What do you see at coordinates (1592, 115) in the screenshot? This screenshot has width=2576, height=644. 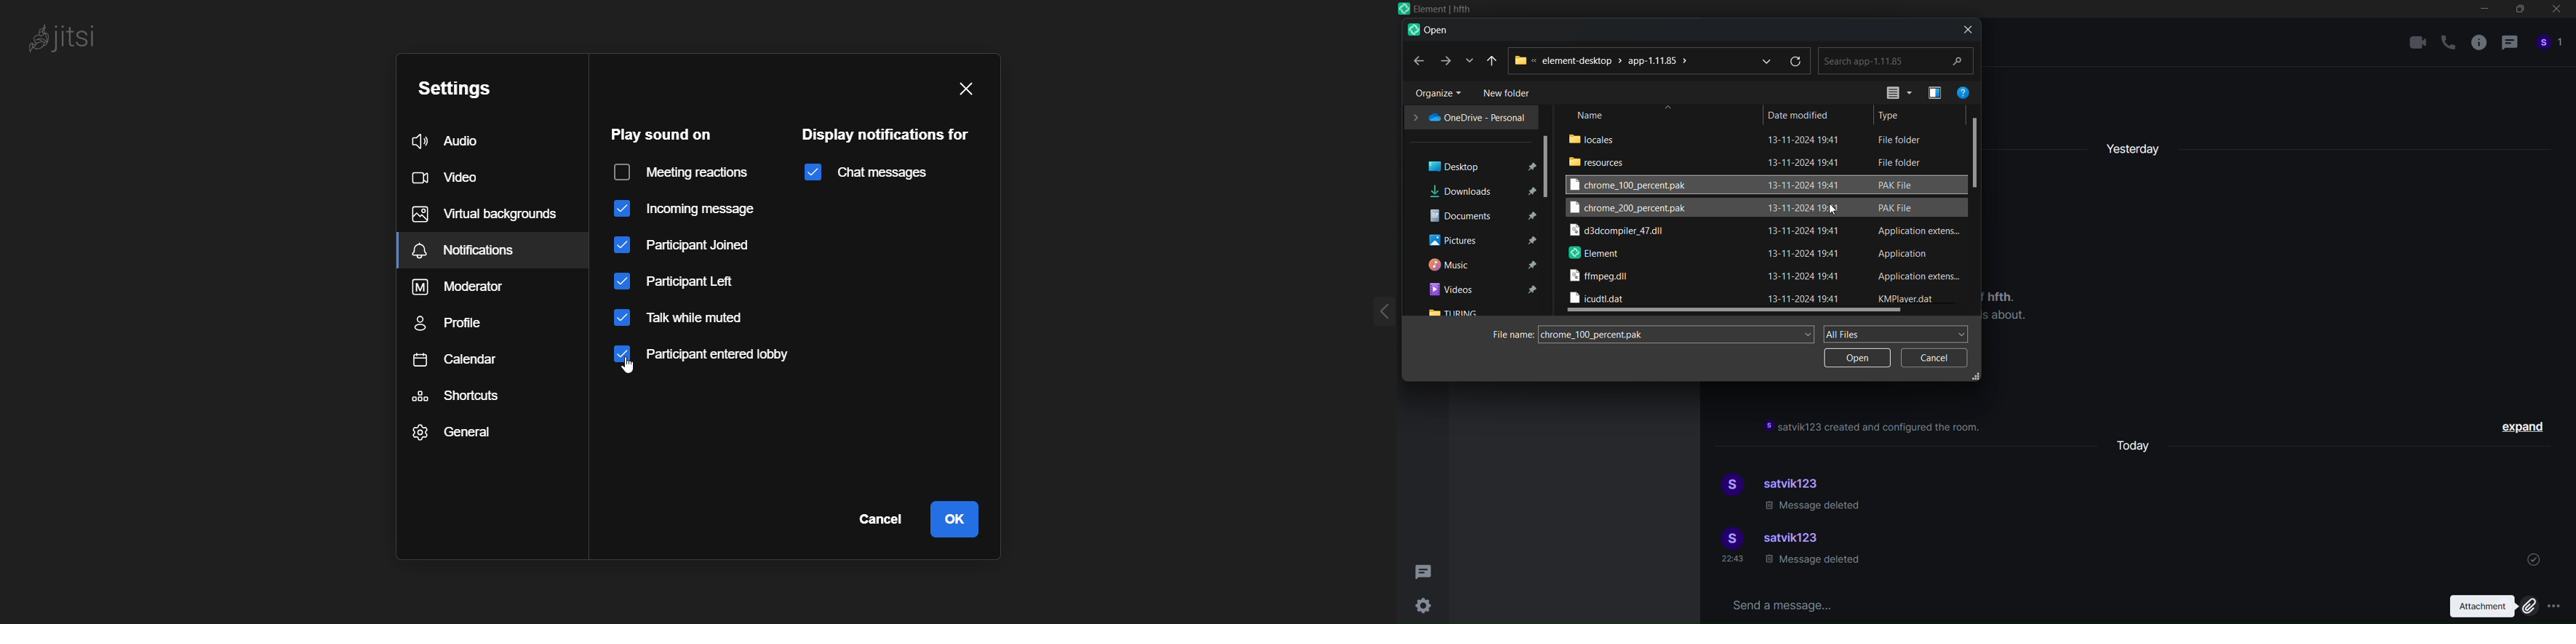 I see `name` at bounding box center [1592, 115].